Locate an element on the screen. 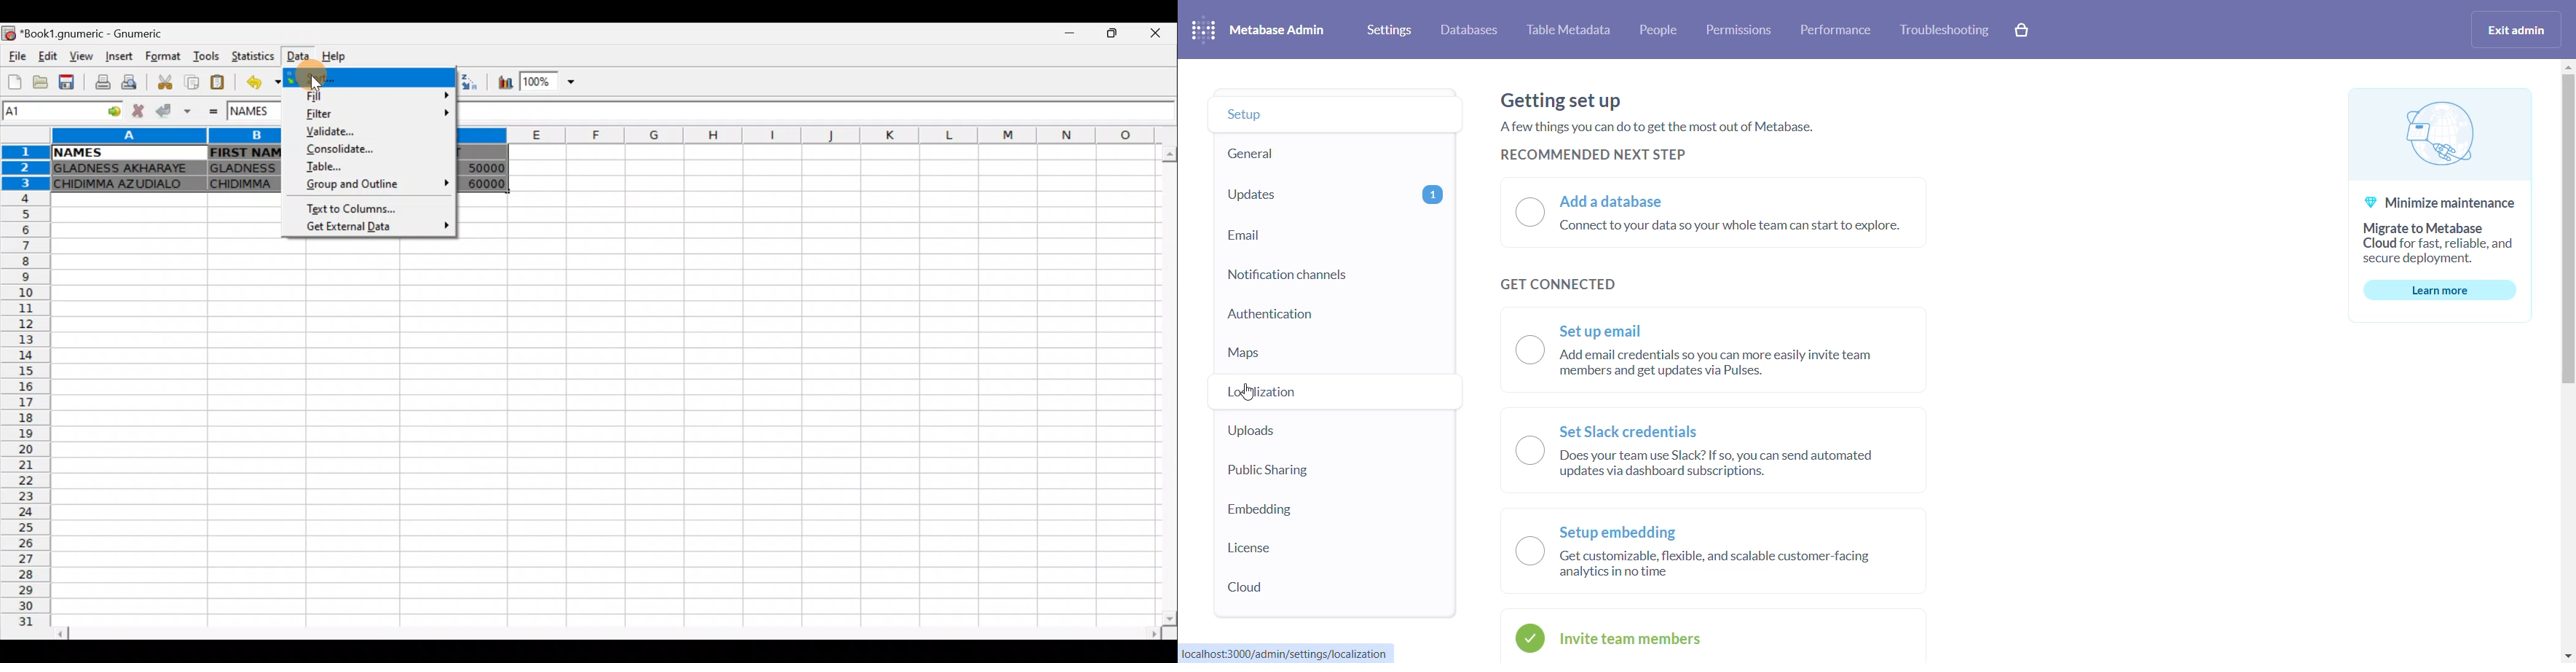 The height and width of the screenshot is (672, 2576). CHIDIMMA AZUDIALO is located at coordinates (124, 185).